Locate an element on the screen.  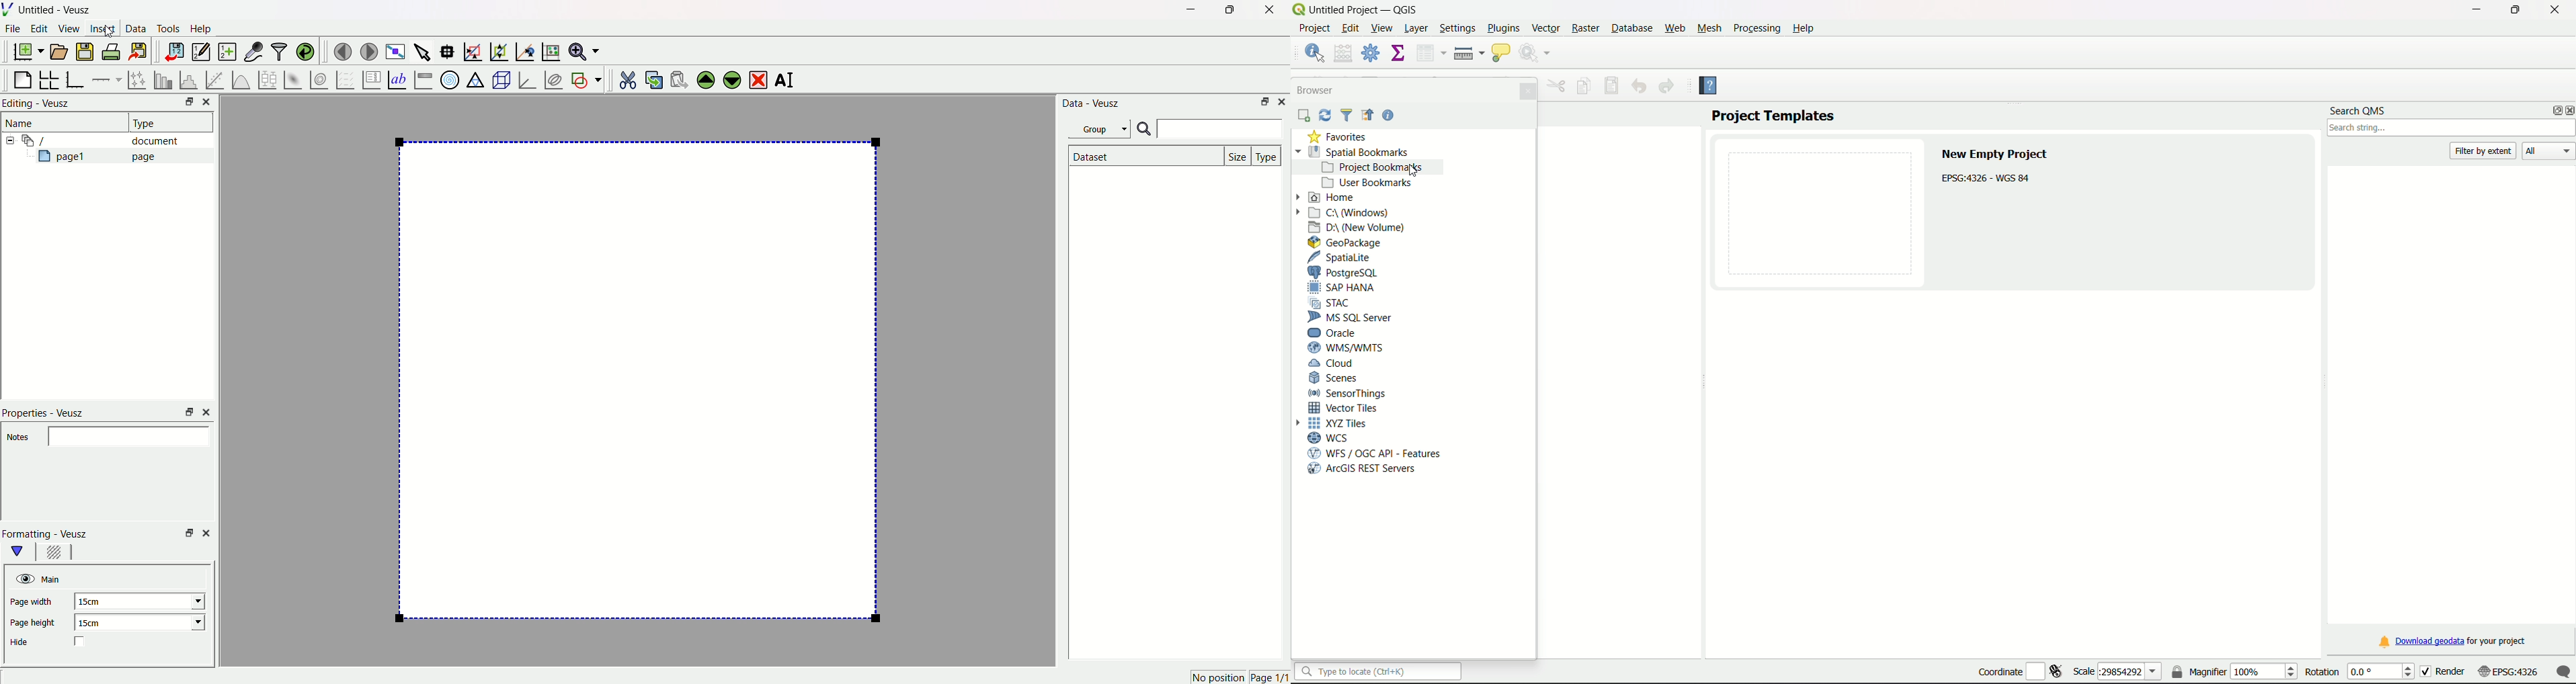
SpatiaLite is located at coordinates (1342, 258).